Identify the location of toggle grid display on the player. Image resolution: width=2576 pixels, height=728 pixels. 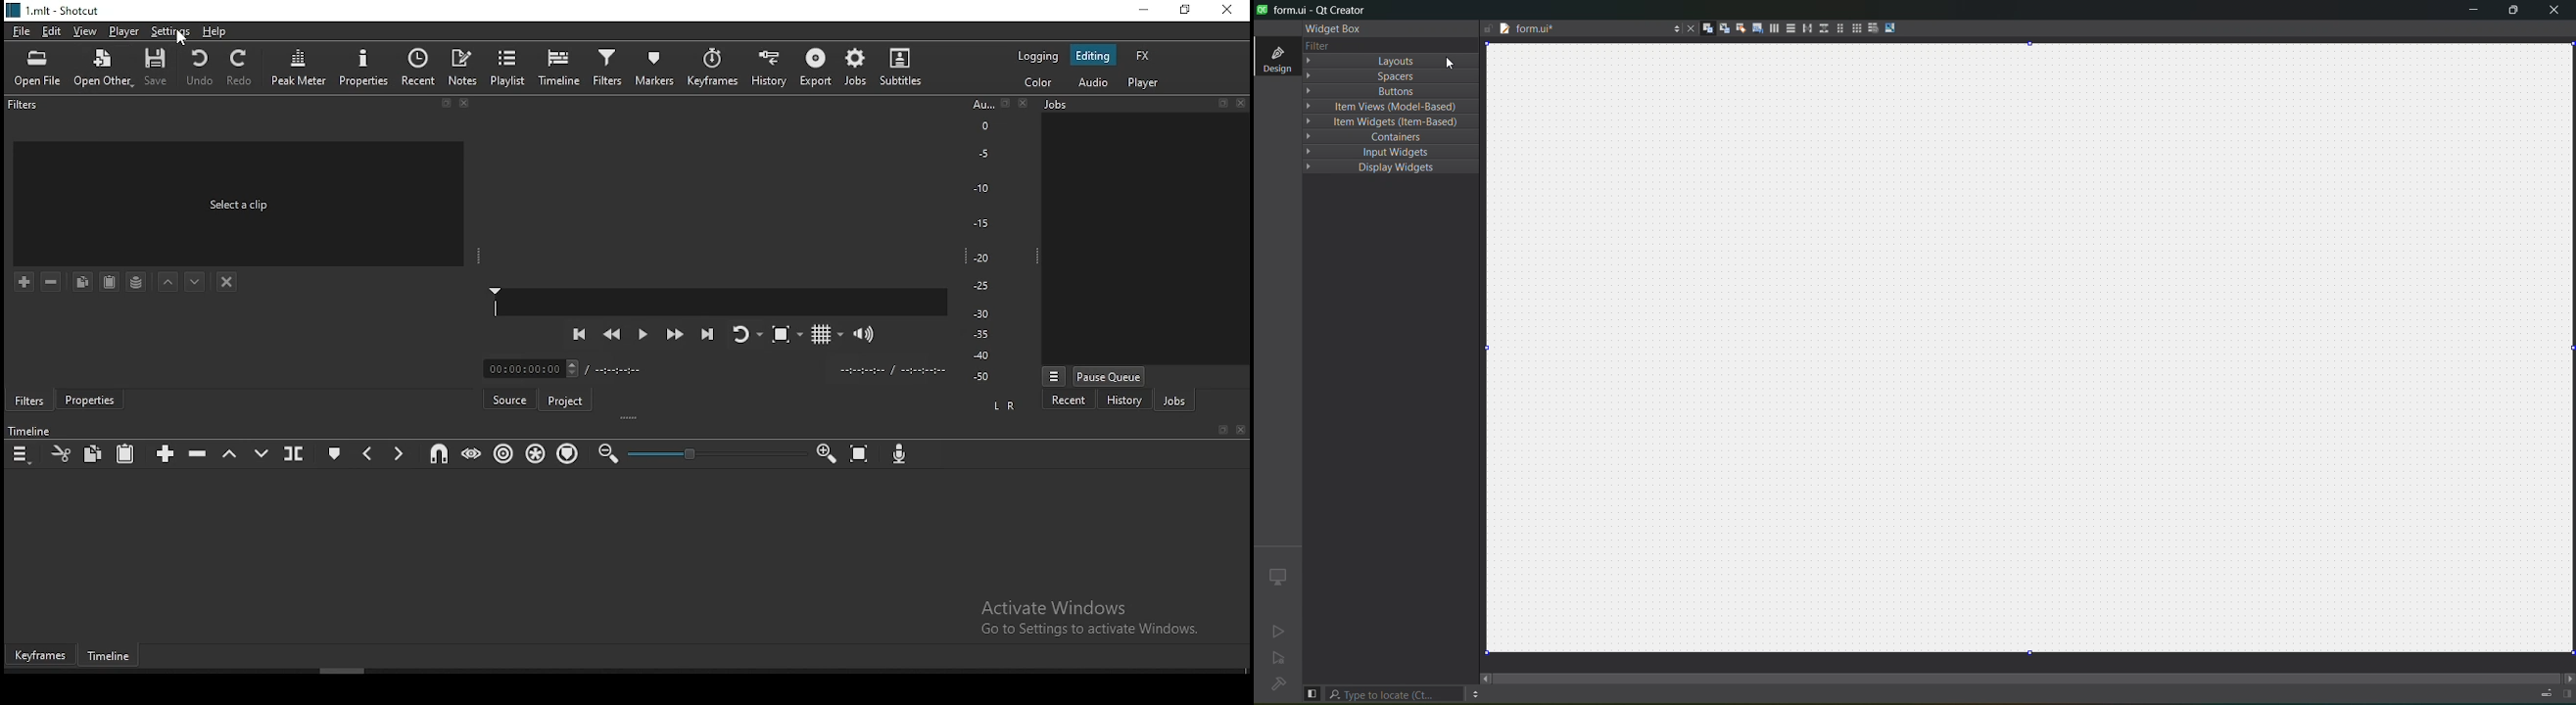
(823, 333).